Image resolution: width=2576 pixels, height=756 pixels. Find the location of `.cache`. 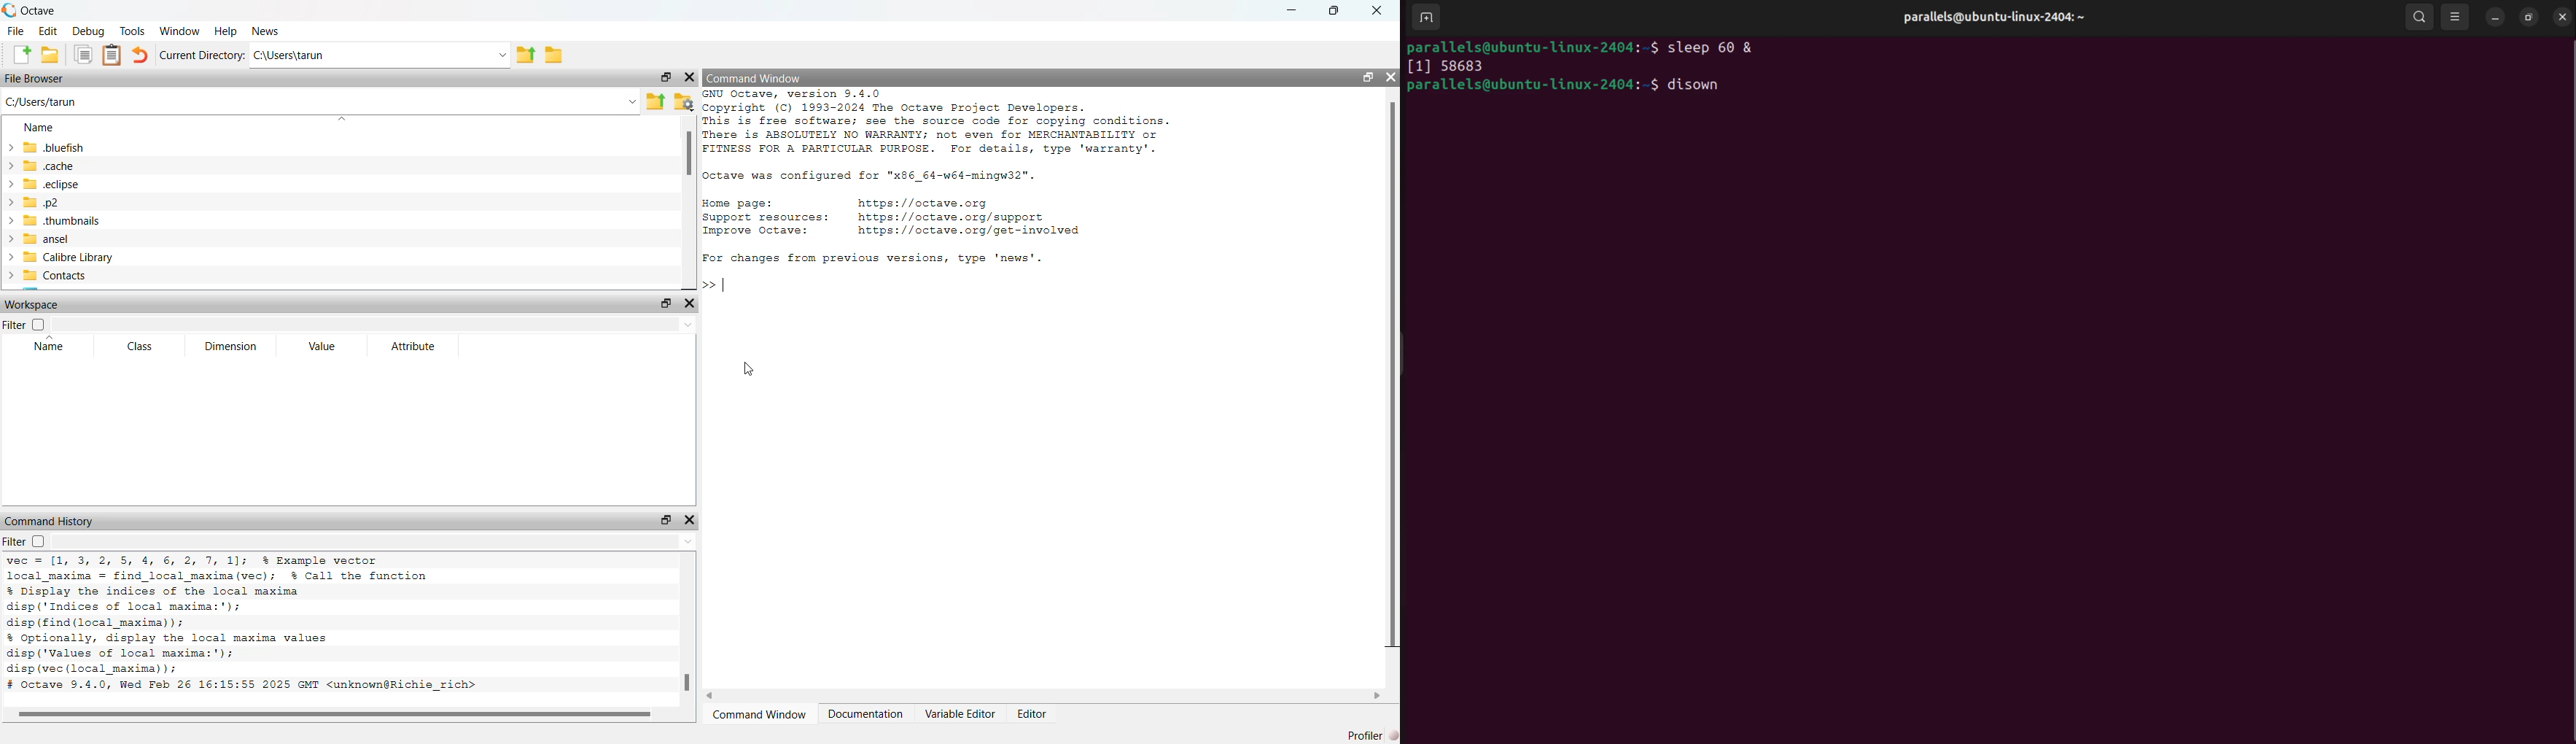

.cache is located at coordinates (53, 165).